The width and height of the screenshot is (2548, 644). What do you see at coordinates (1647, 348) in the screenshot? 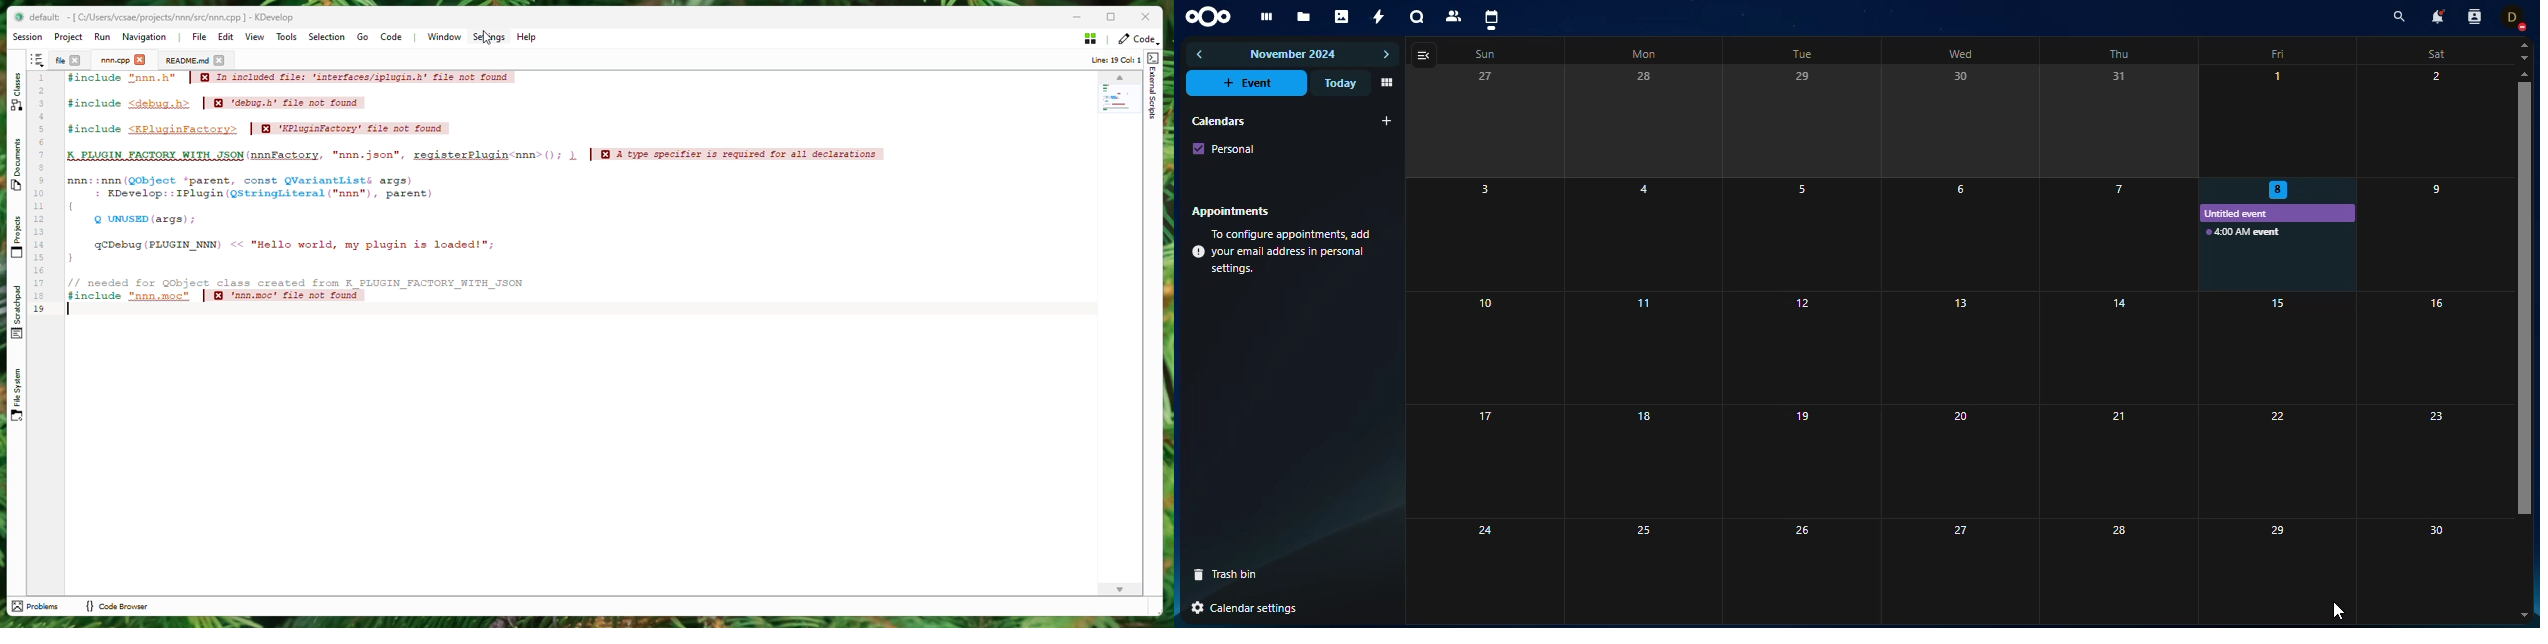
I see `11` at bounding box center [1647, 348].